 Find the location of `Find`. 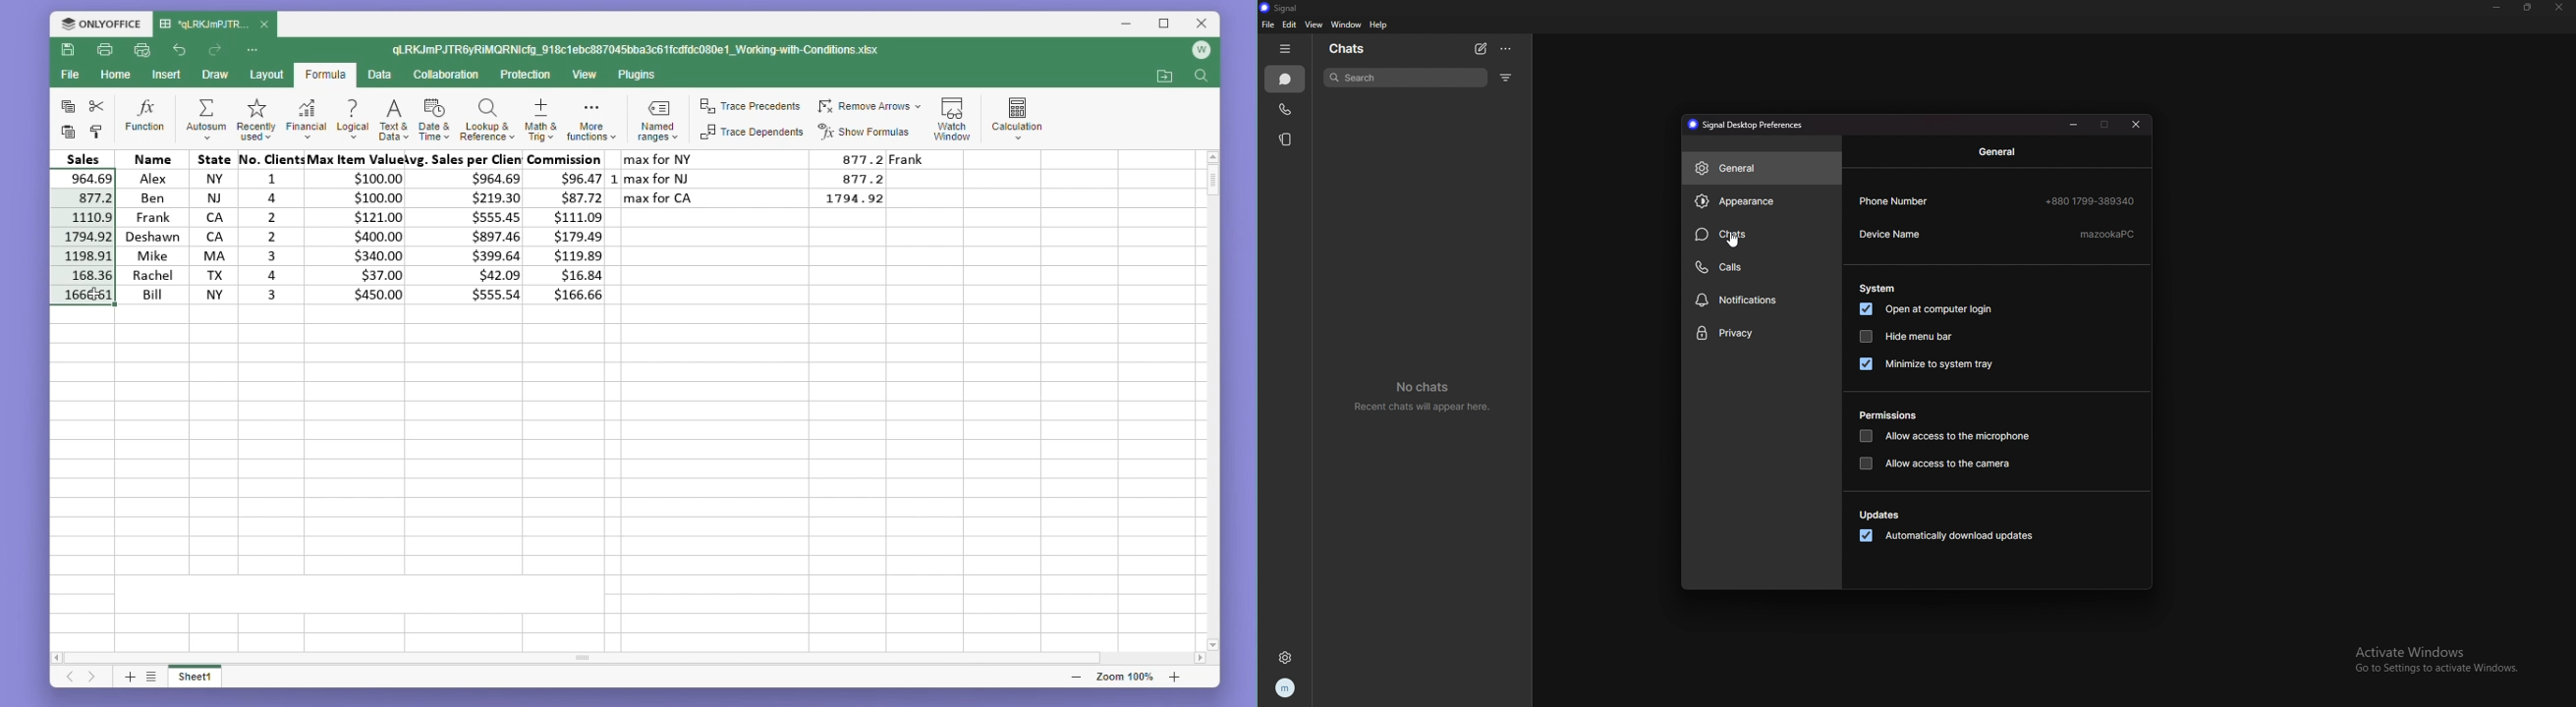

Find is located at coordinates (1201, 79).